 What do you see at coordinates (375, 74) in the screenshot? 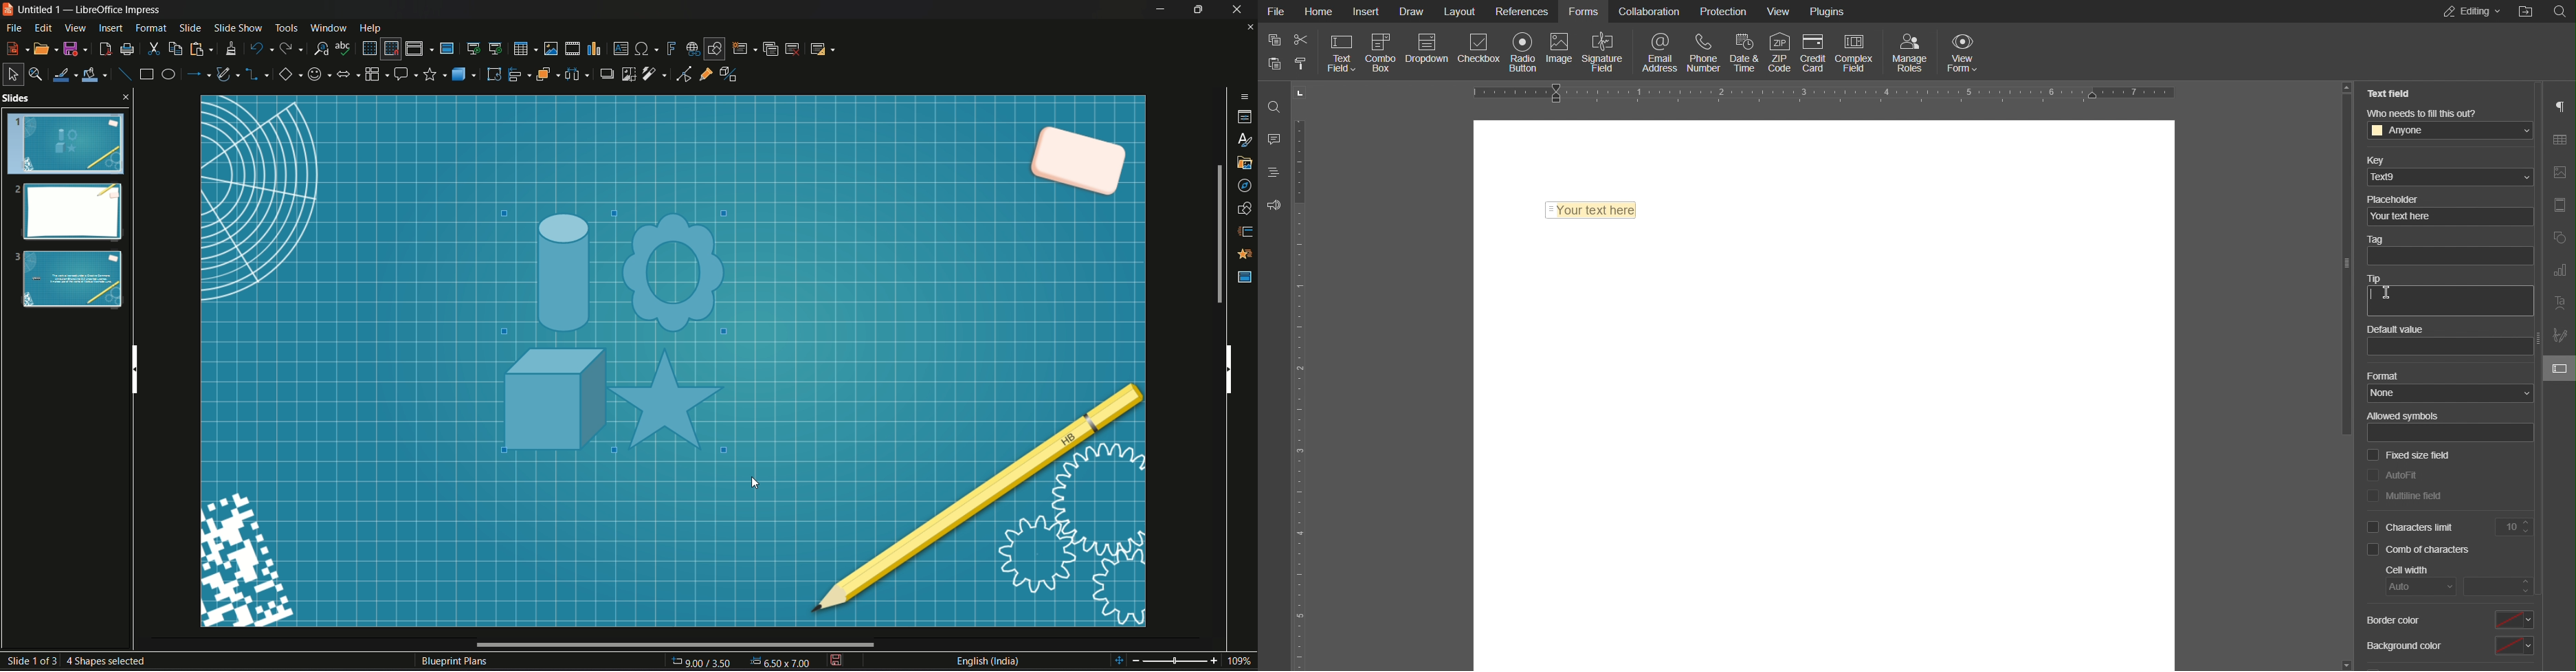
I see `flowchart` at bounding box center [375, 74].